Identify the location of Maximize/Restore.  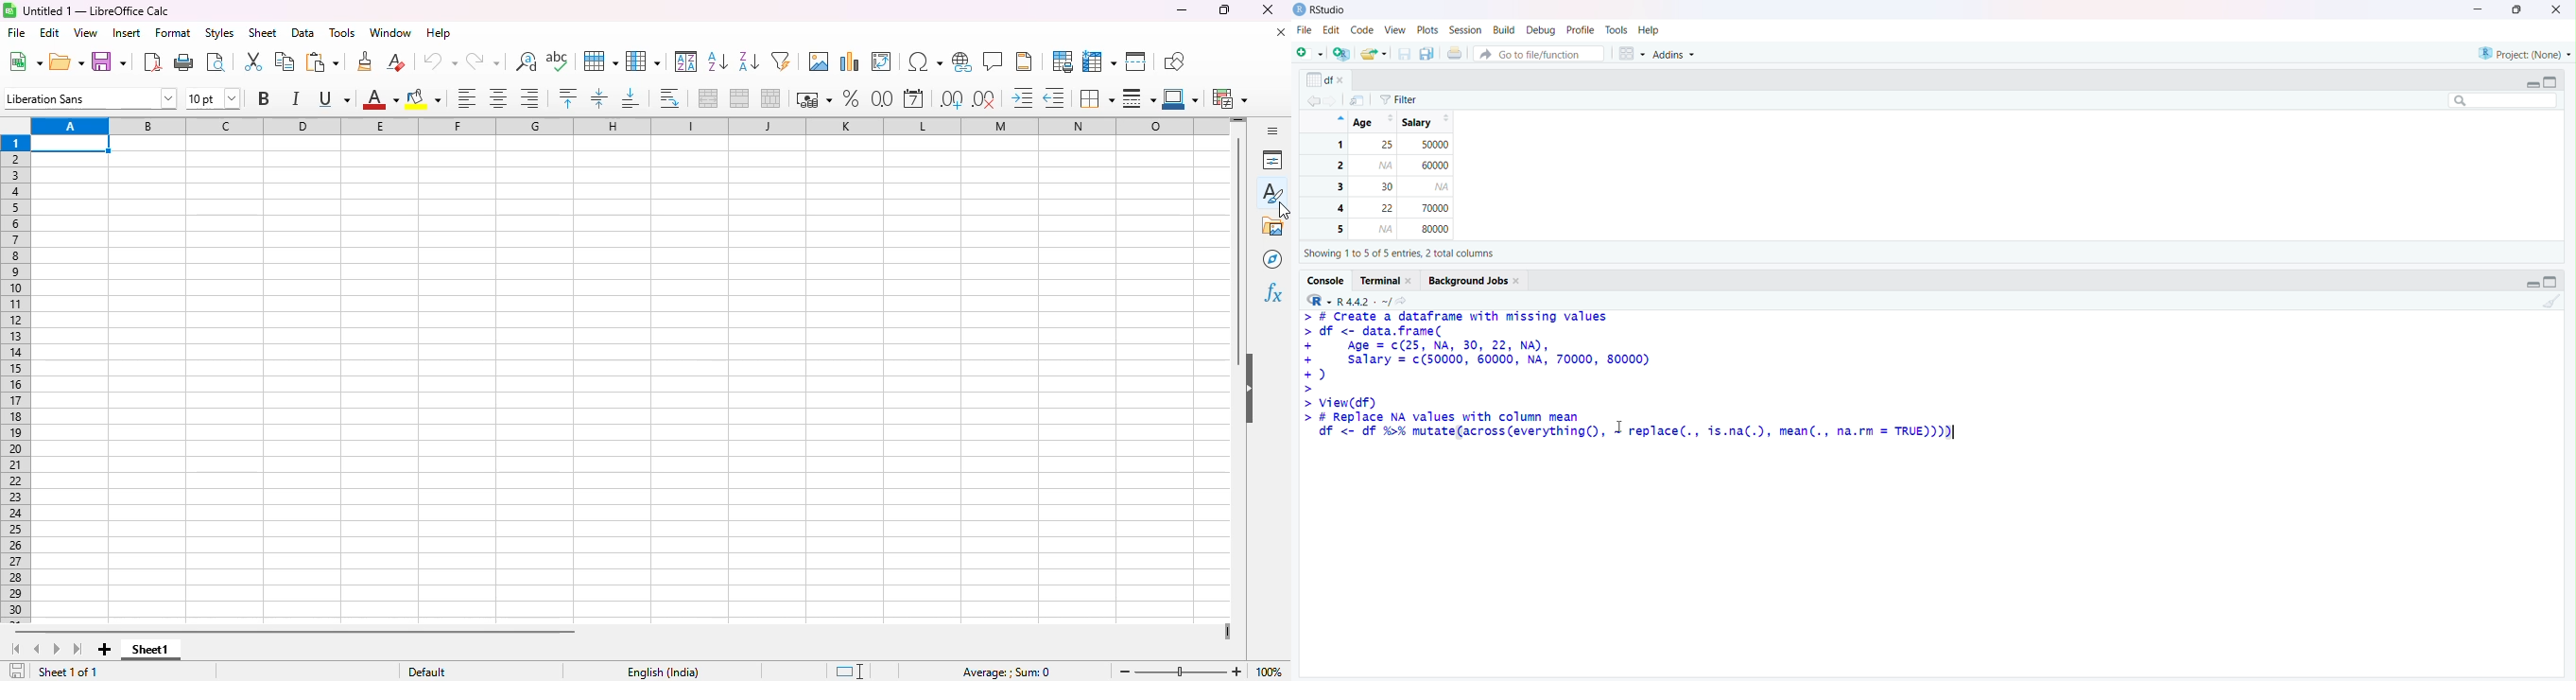
(2551, 282).